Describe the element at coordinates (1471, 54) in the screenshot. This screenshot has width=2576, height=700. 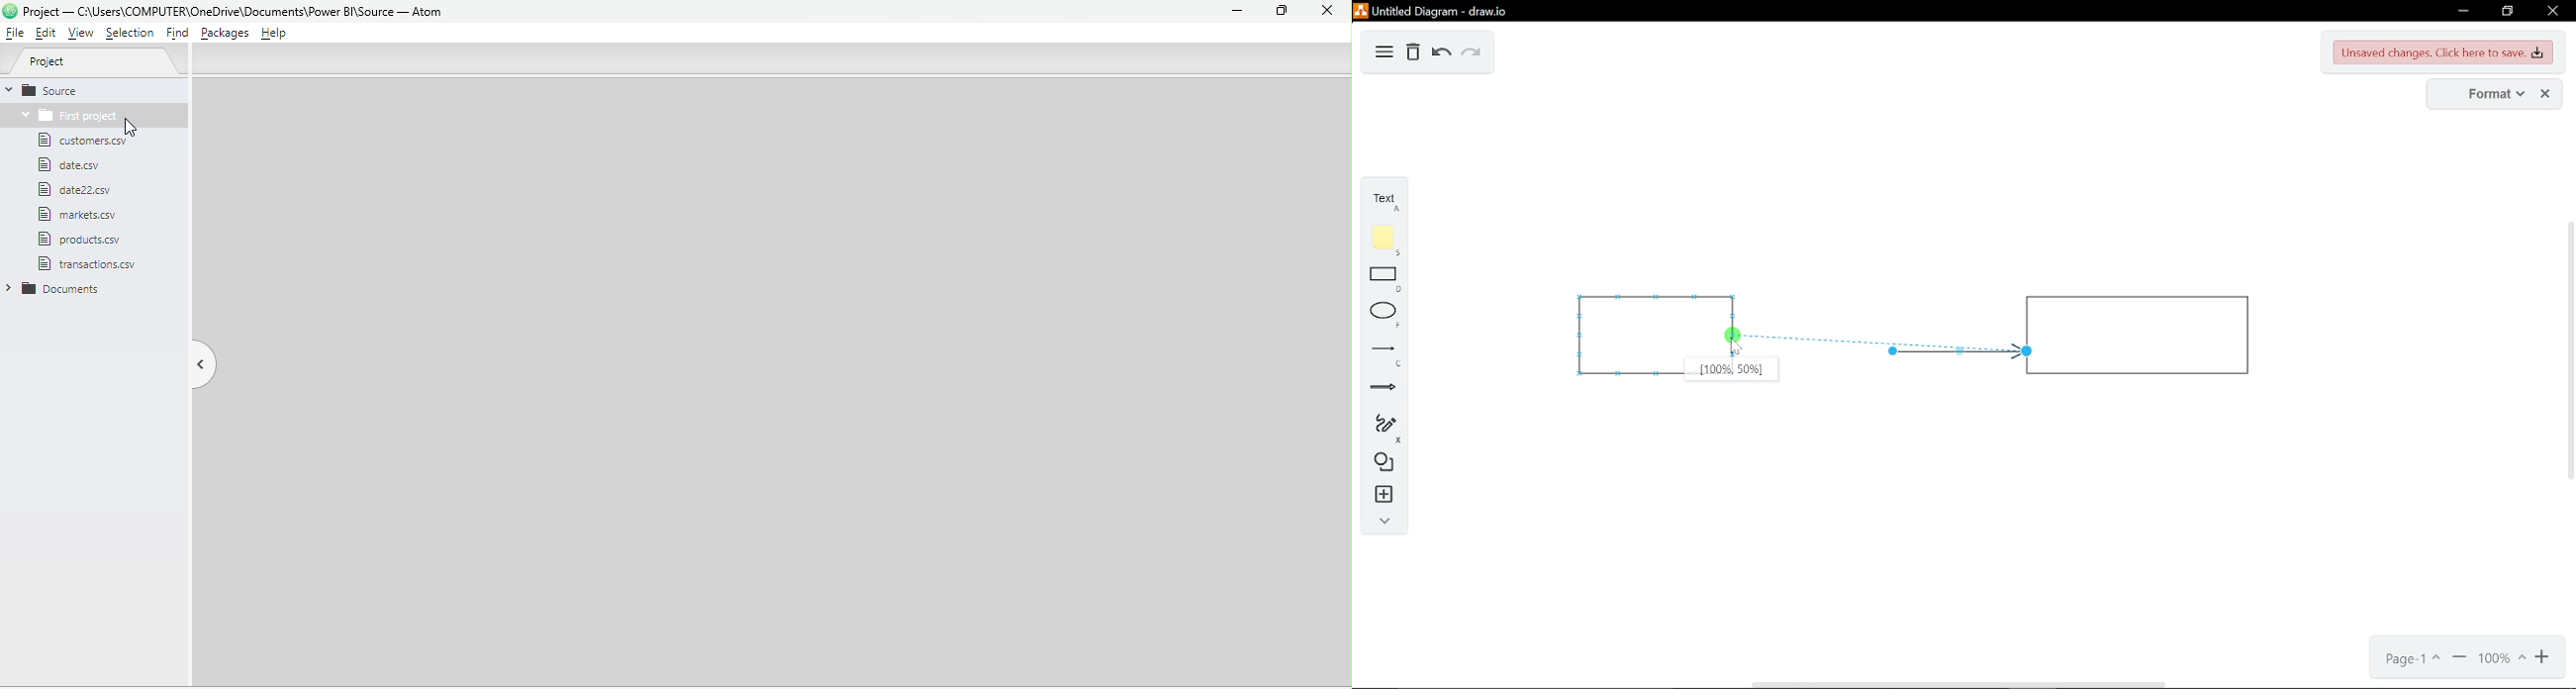
I see `redo` at that location.